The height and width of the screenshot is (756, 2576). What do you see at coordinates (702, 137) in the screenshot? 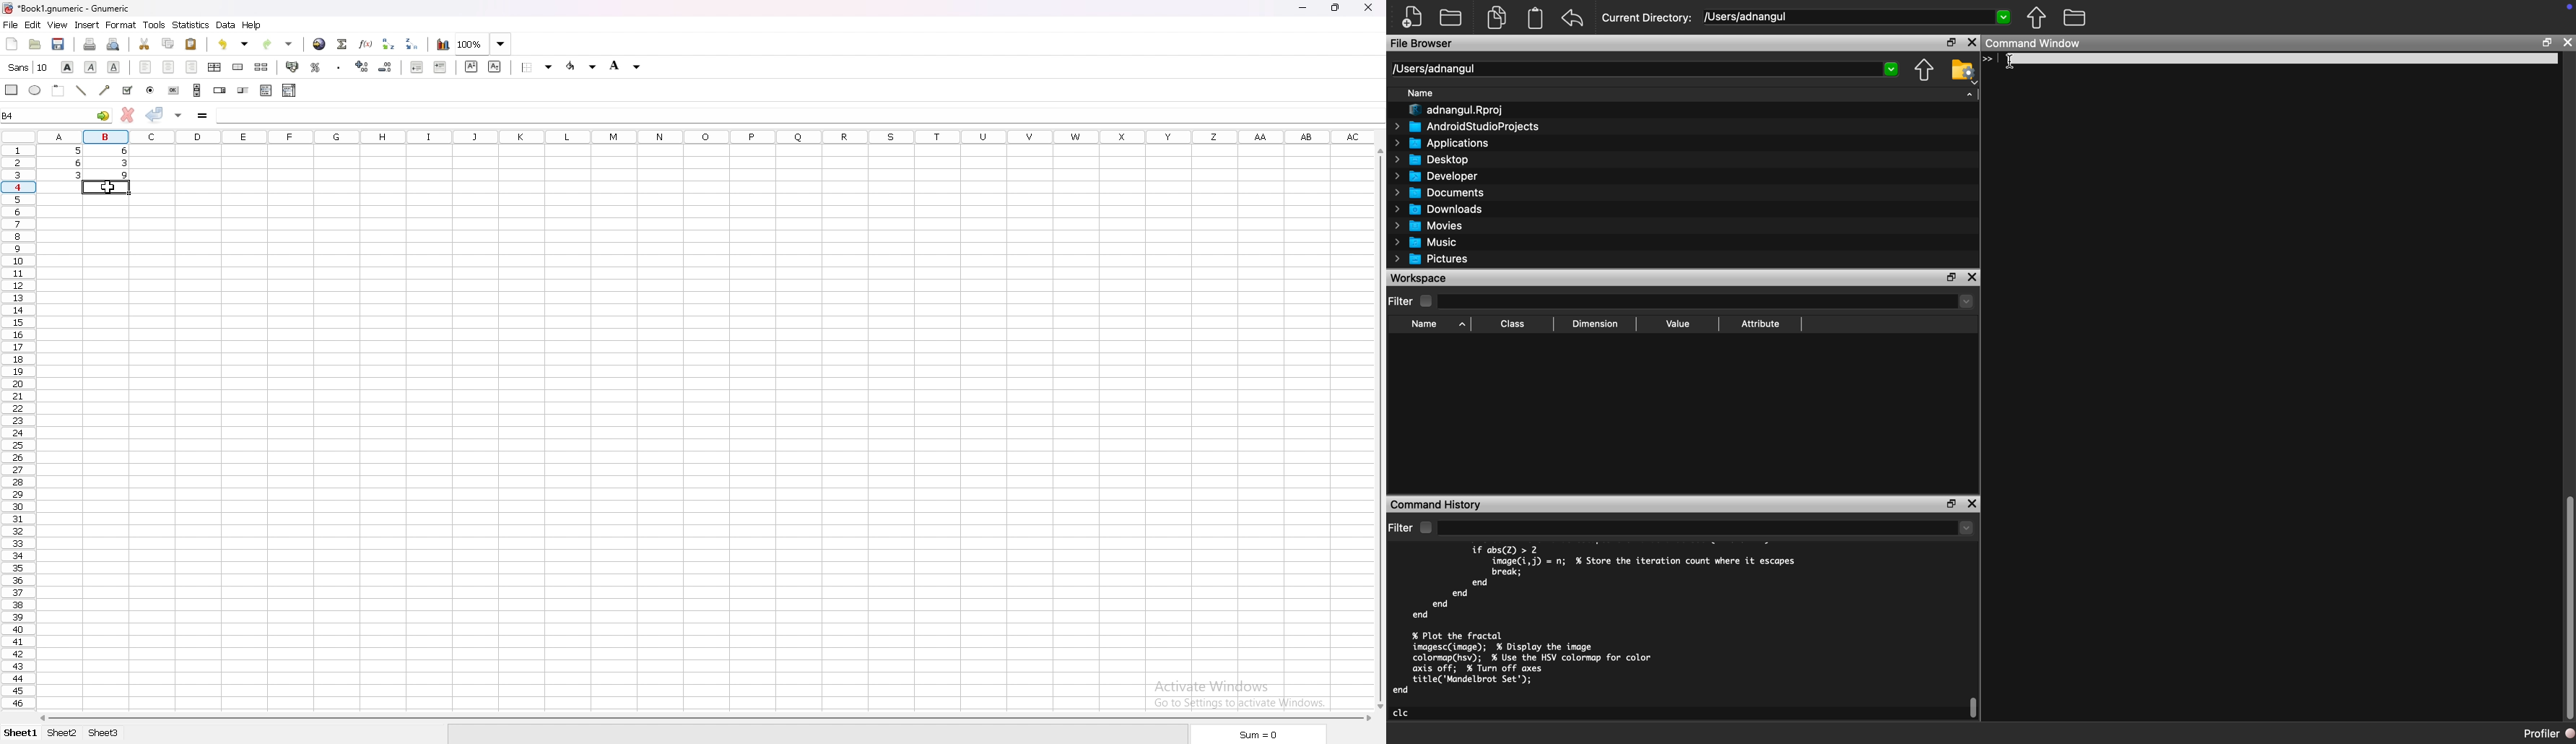
I see `column` at bounding box center [702, 137].